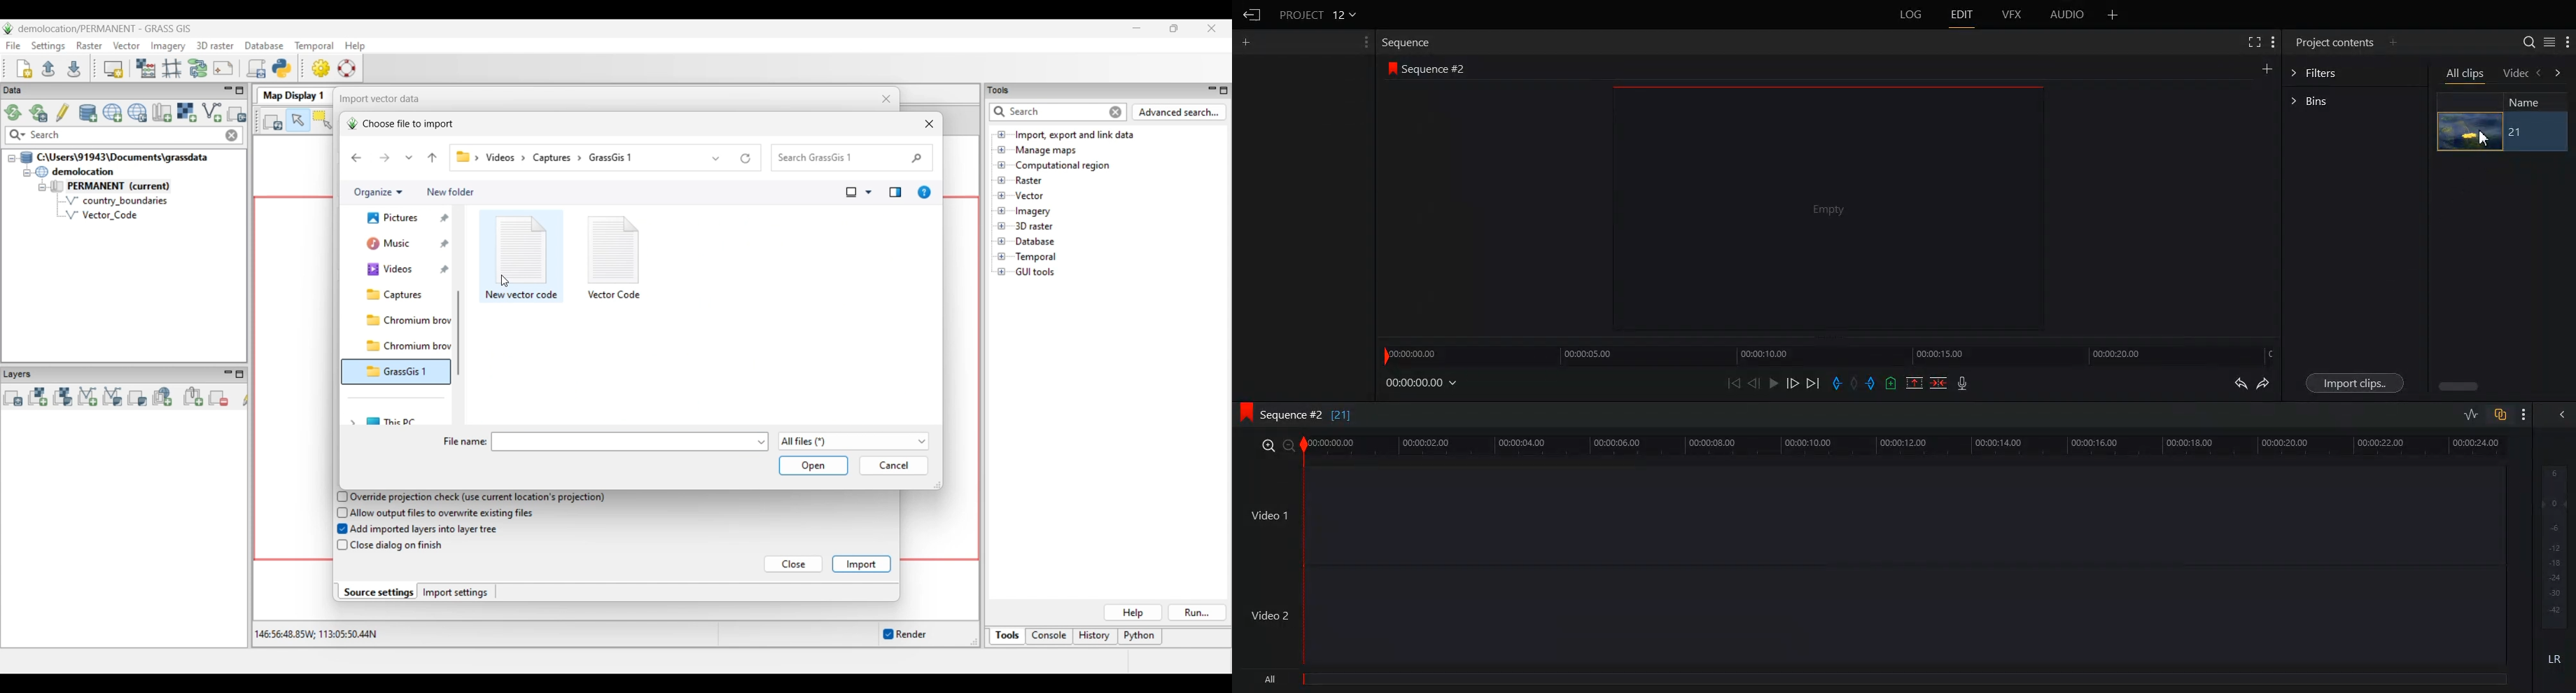  Describe the element at coordinates (2500, 414) in the screenshot. I see `Toggle auto track sync` at that location.